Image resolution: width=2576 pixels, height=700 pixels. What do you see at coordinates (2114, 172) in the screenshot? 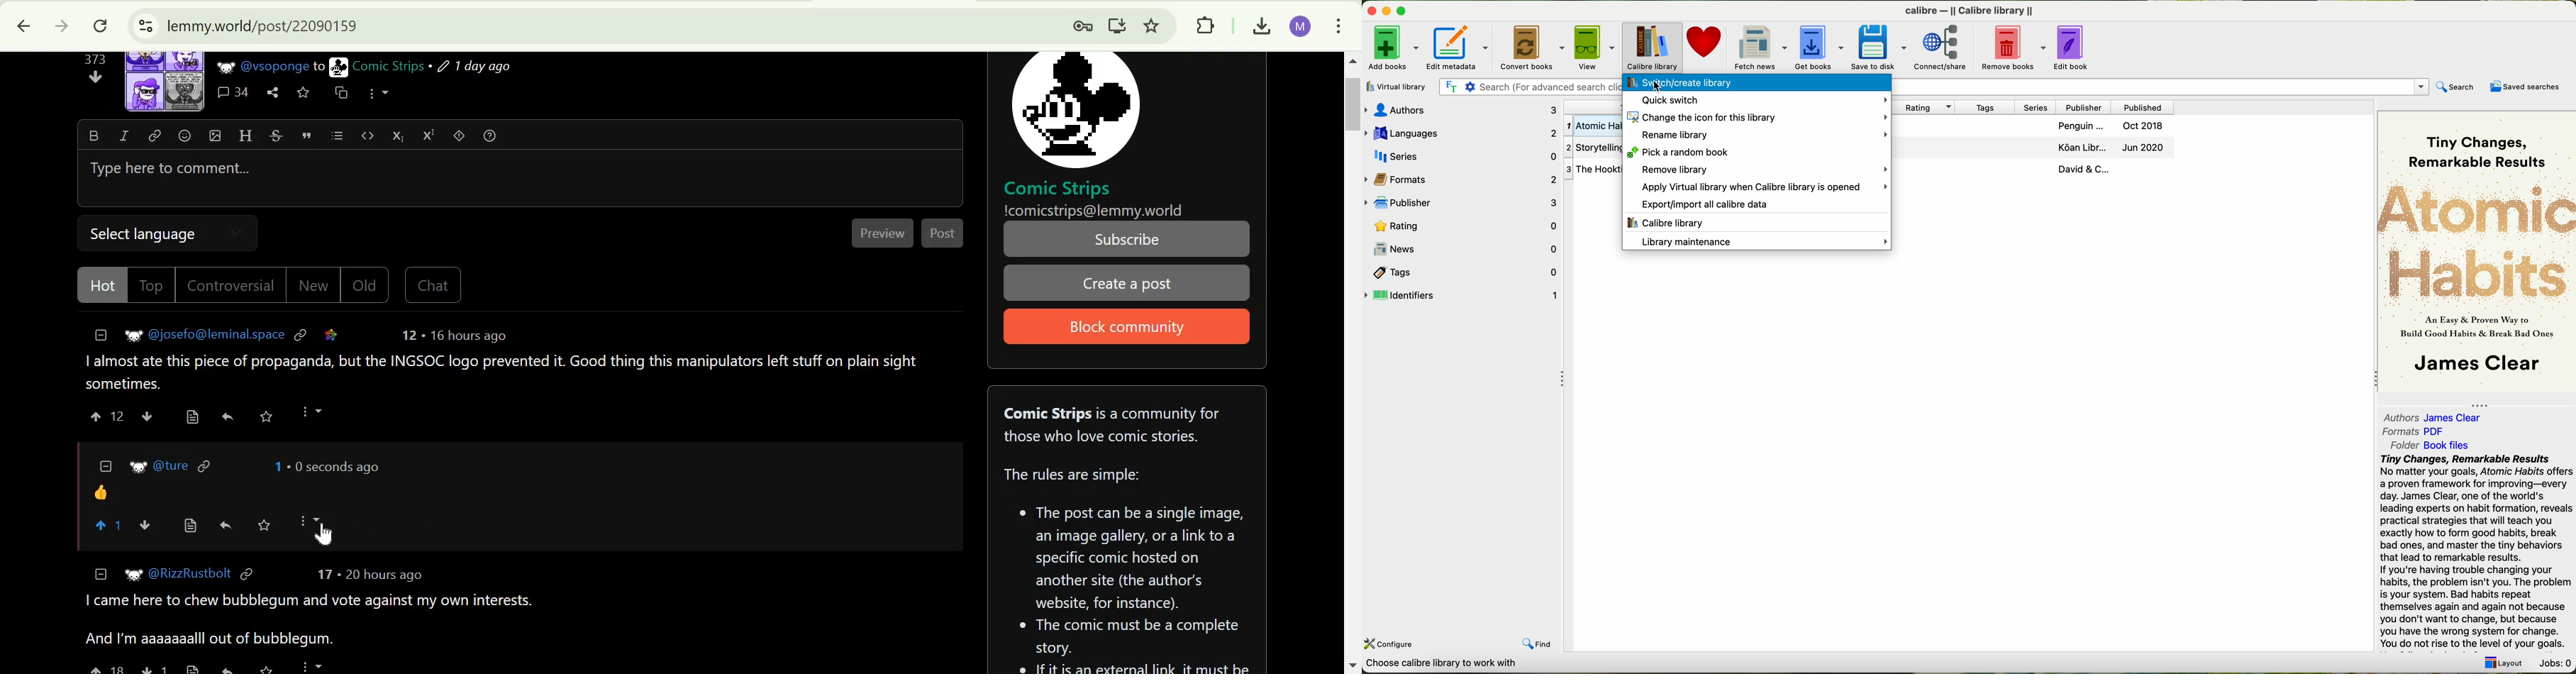
I see `David & C` at bounding box center [2114, 172].